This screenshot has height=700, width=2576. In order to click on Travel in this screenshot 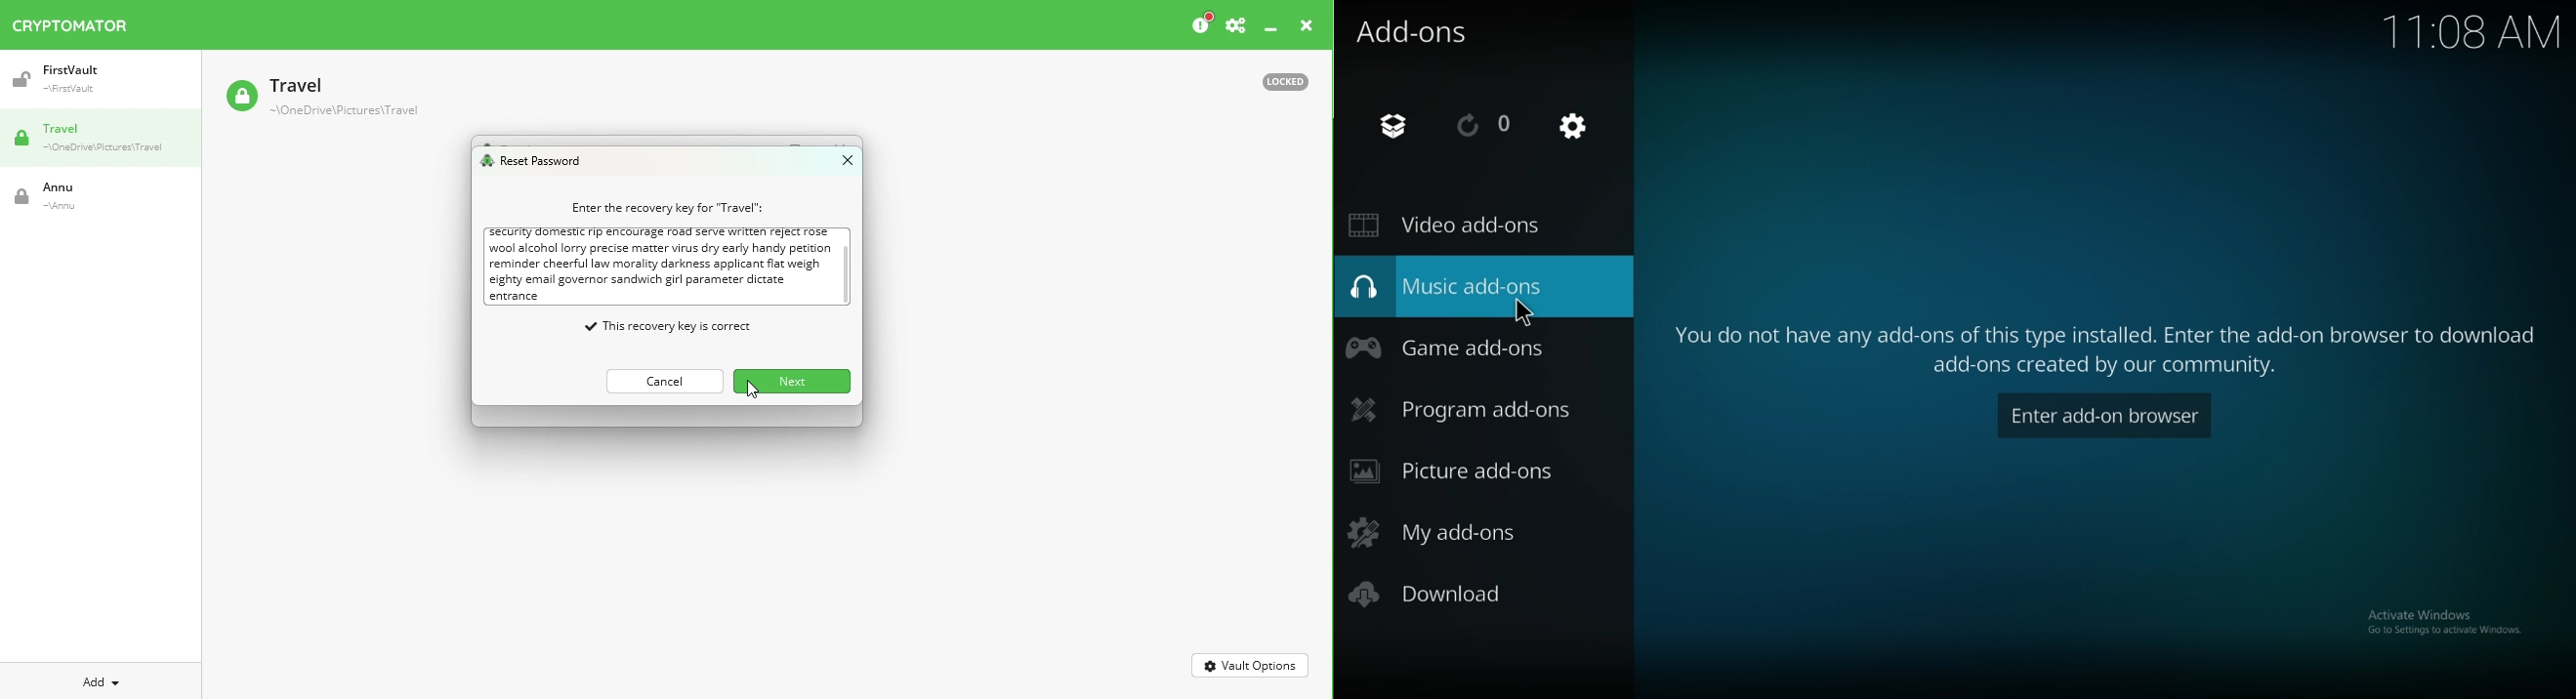, I will do `click(107, 140)`.